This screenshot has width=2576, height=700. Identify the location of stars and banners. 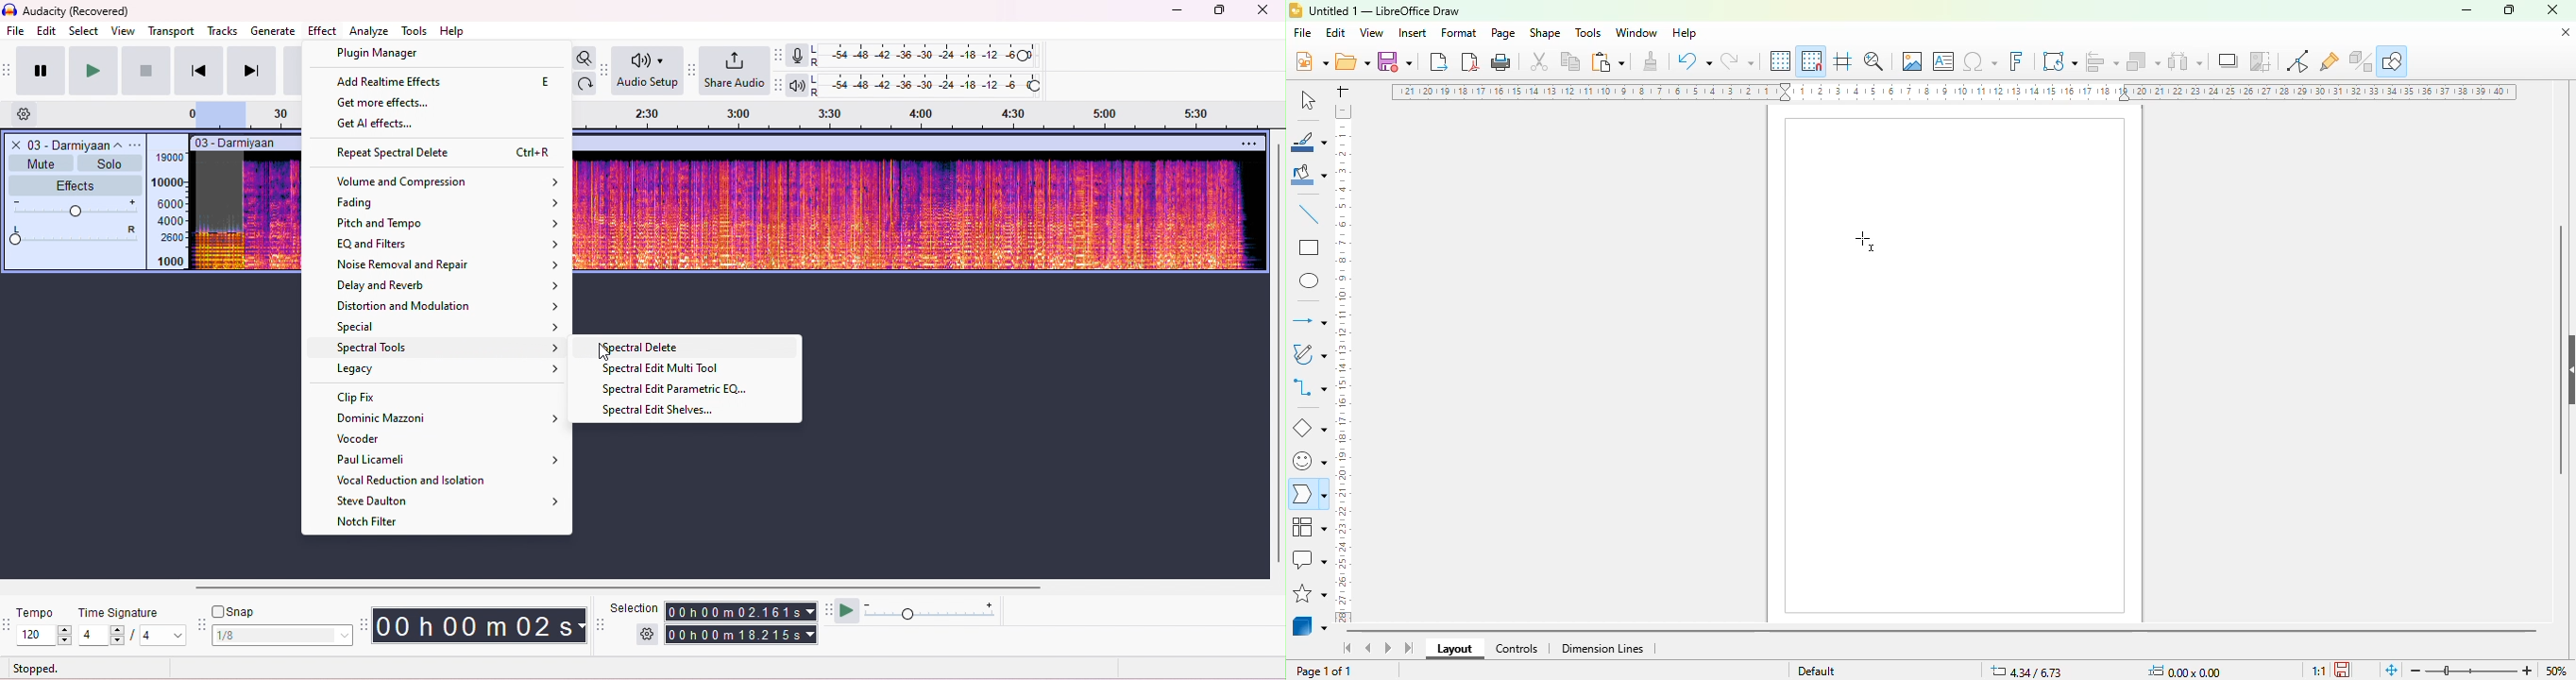
(1310, 593).